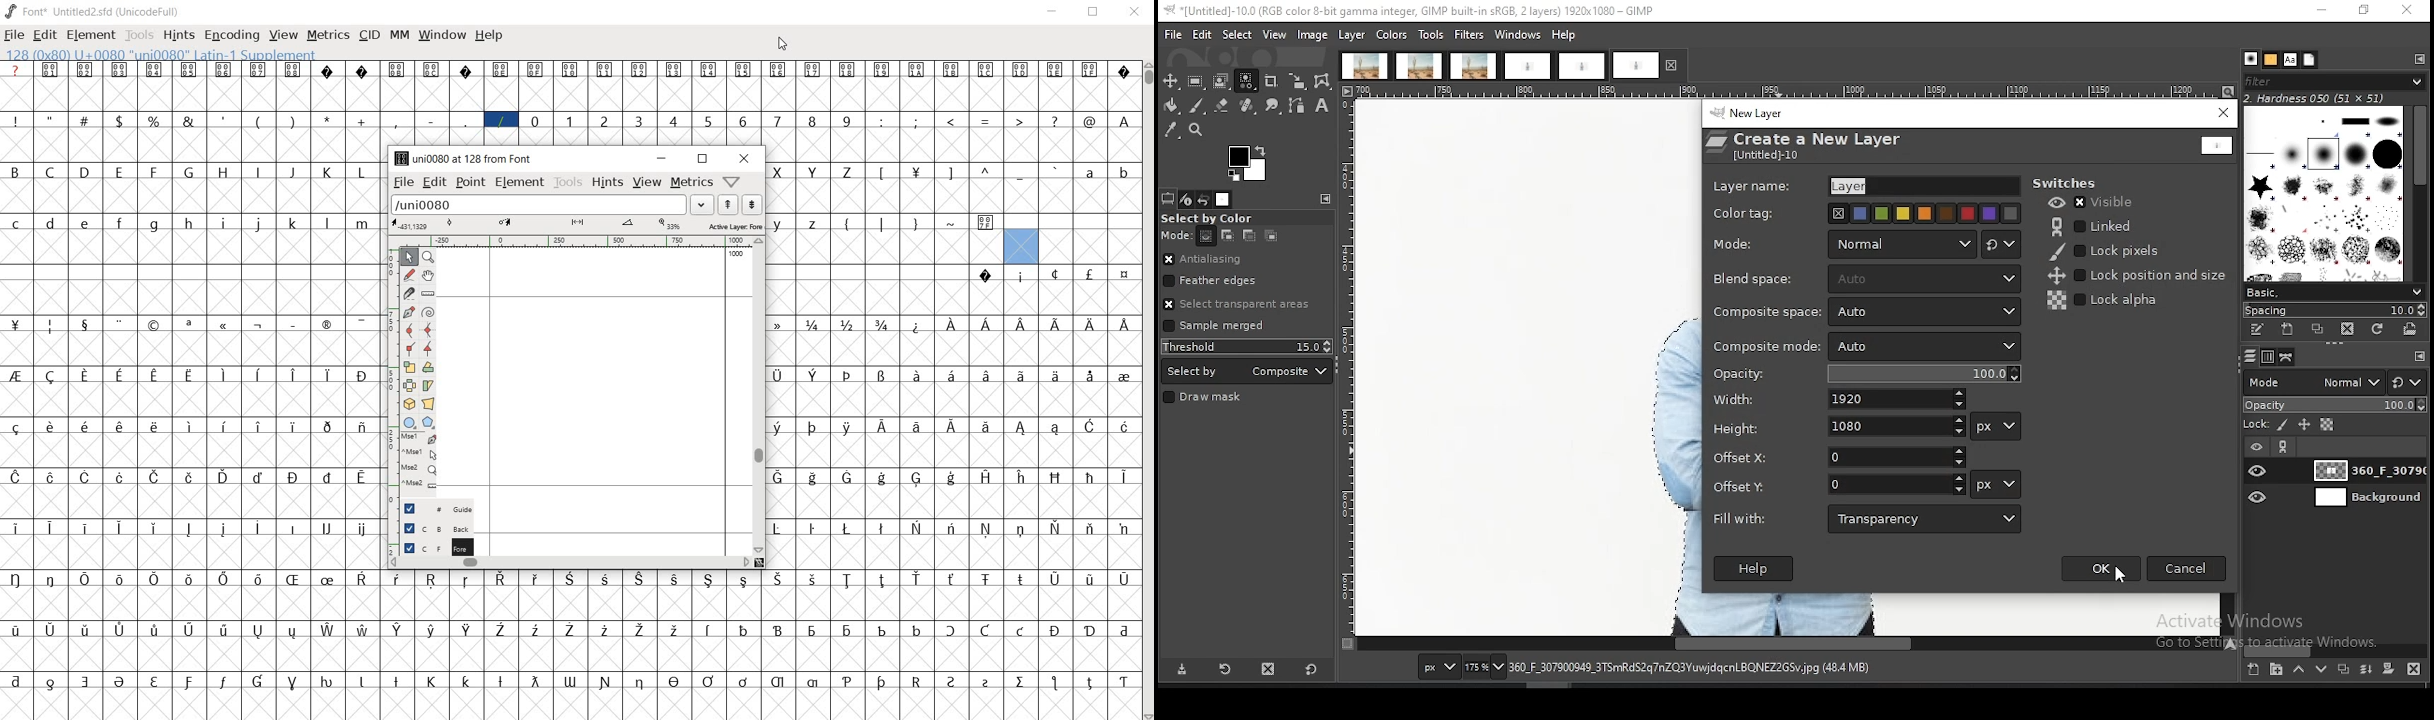 The image size is (2436, 728). Describe the element at coordinates (1177, 236) in the screenshot. I see `mode:` at that location.